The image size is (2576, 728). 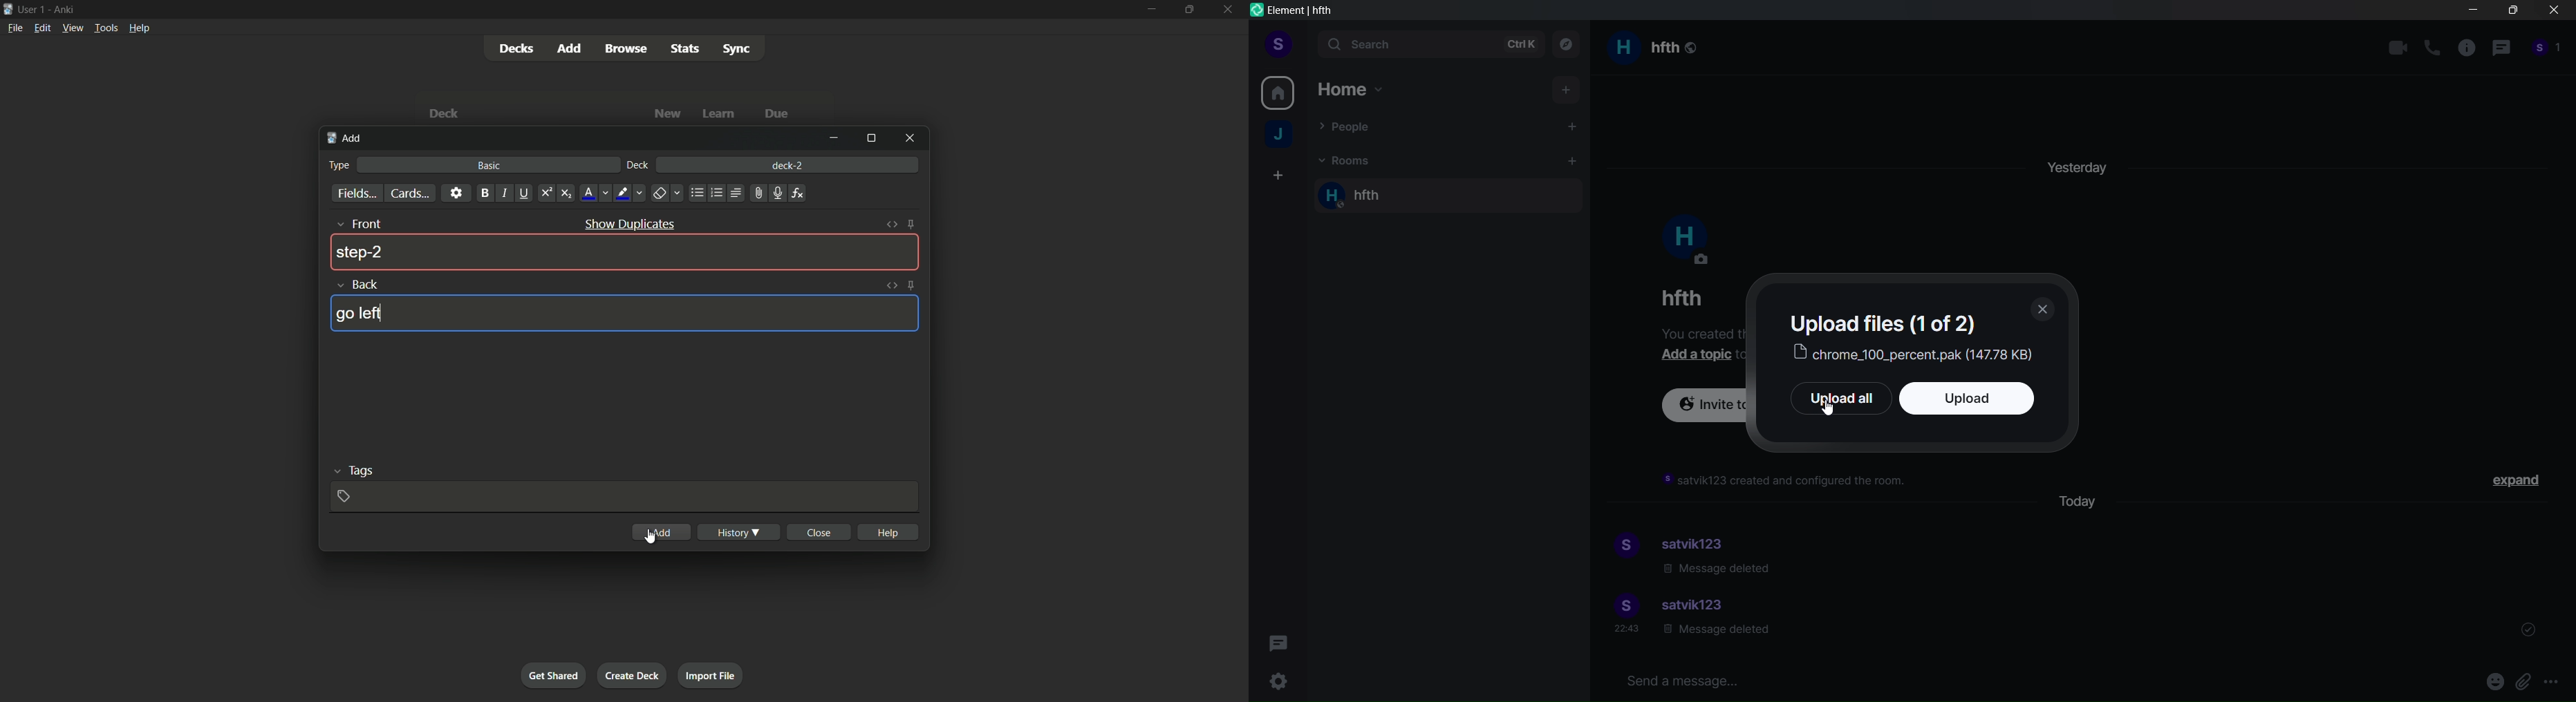 What do you see at coordinates (818, 532) in the screenshot?
I see `close` at bounding box center [818, 532].